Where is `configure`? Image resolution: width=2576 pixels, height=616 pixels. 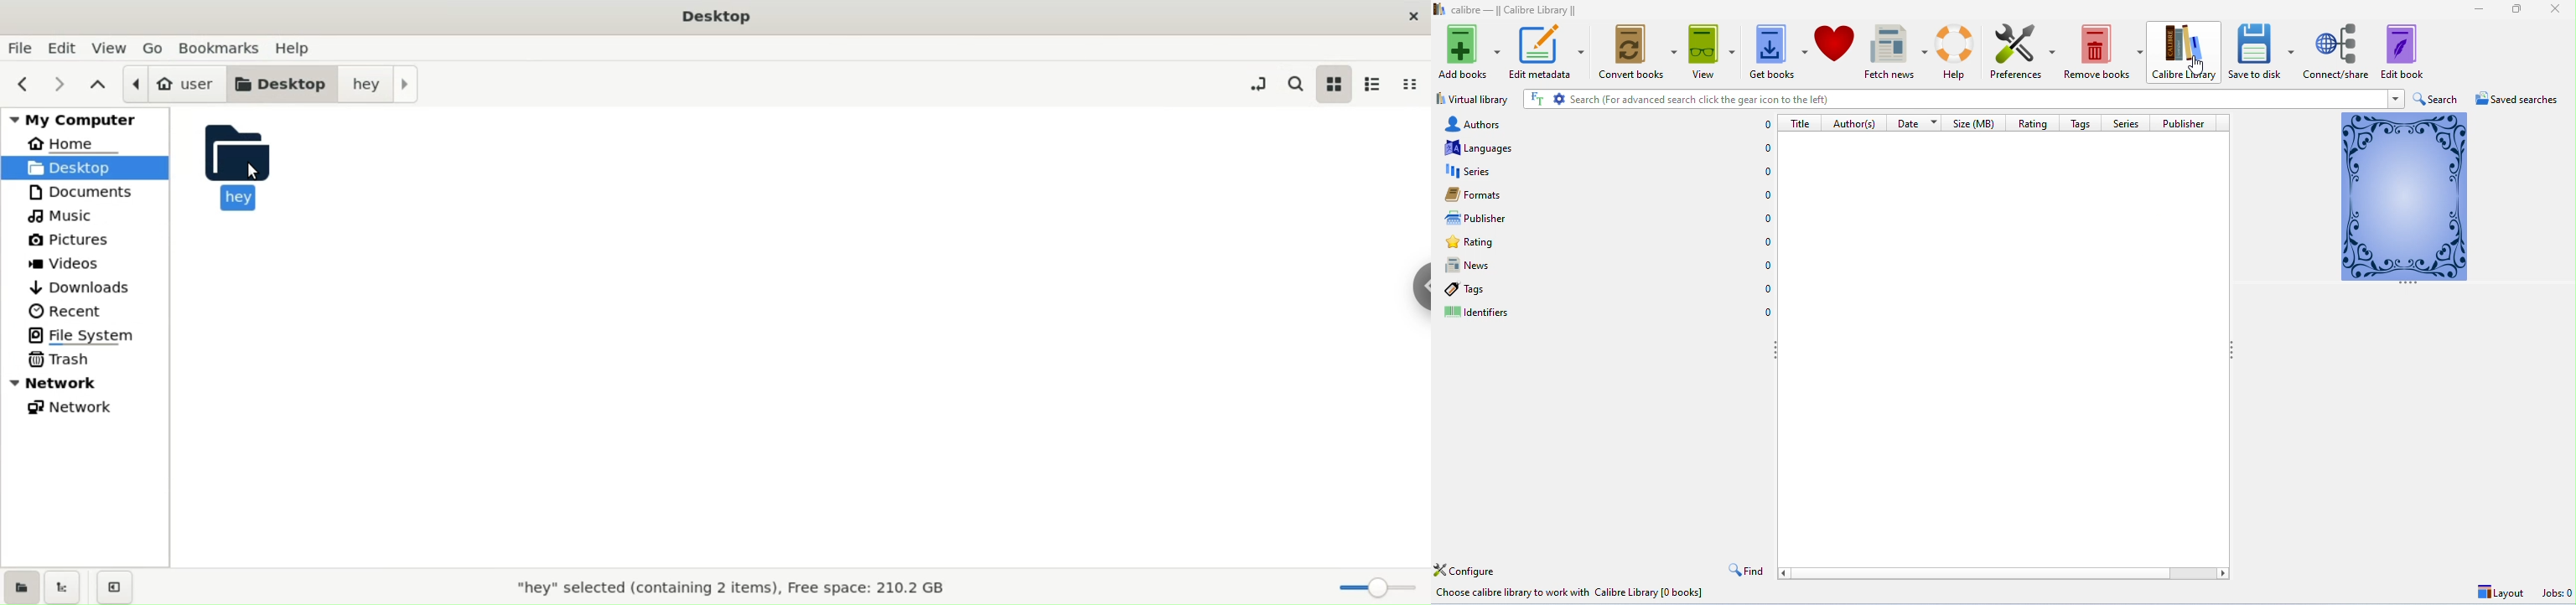 configure is located at coordinates (1469, 571).